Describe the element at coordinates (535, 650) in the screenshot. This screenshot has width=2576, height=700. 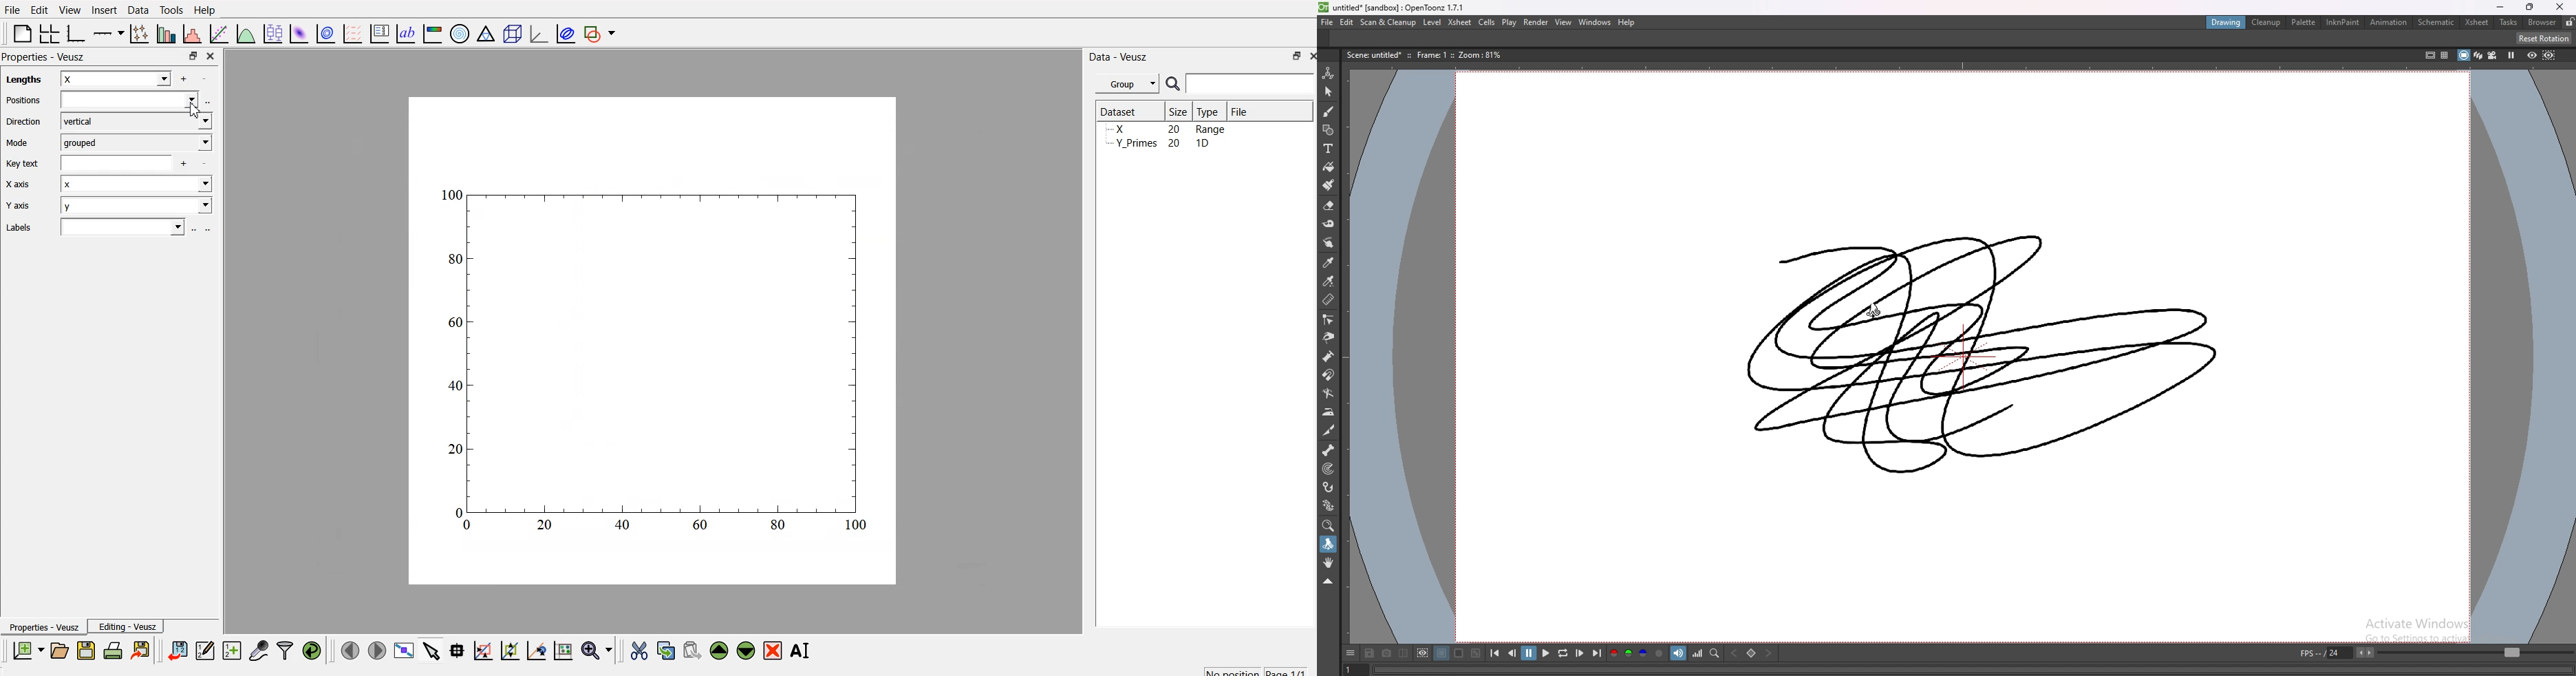
I see `zoom out graph axes` at that location.